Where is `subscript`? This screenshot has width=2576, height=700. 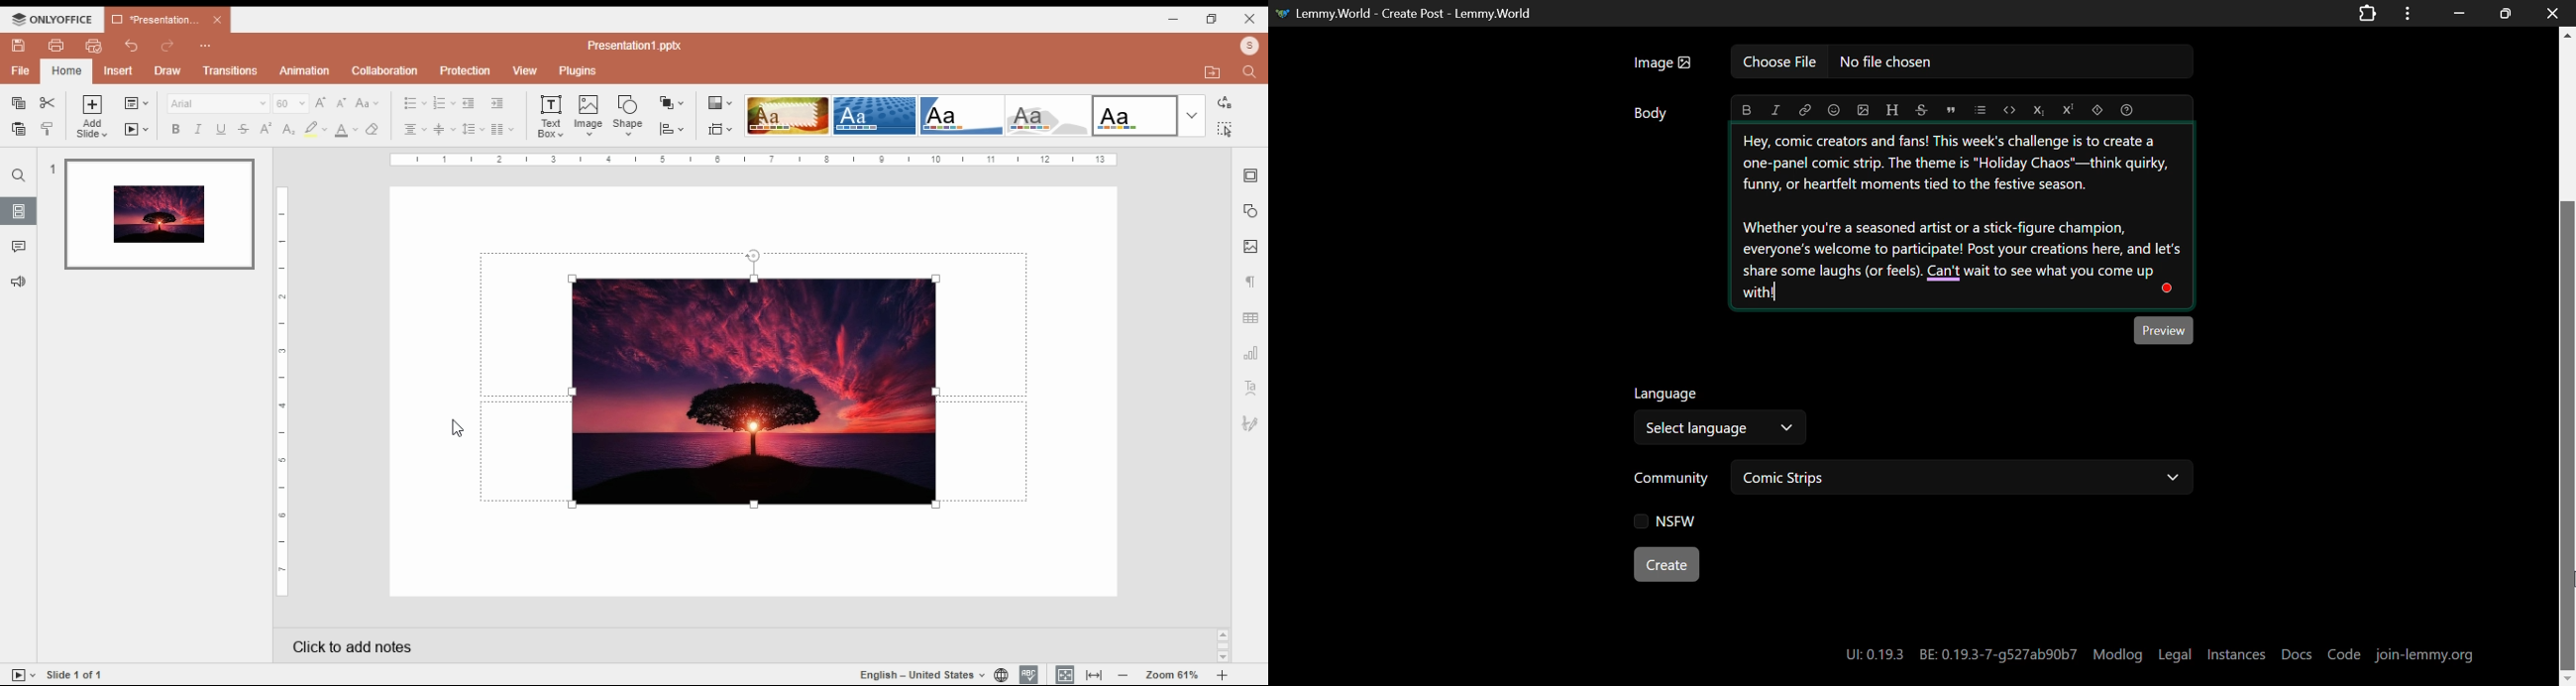
subscript is located at coordinates (288, 130).